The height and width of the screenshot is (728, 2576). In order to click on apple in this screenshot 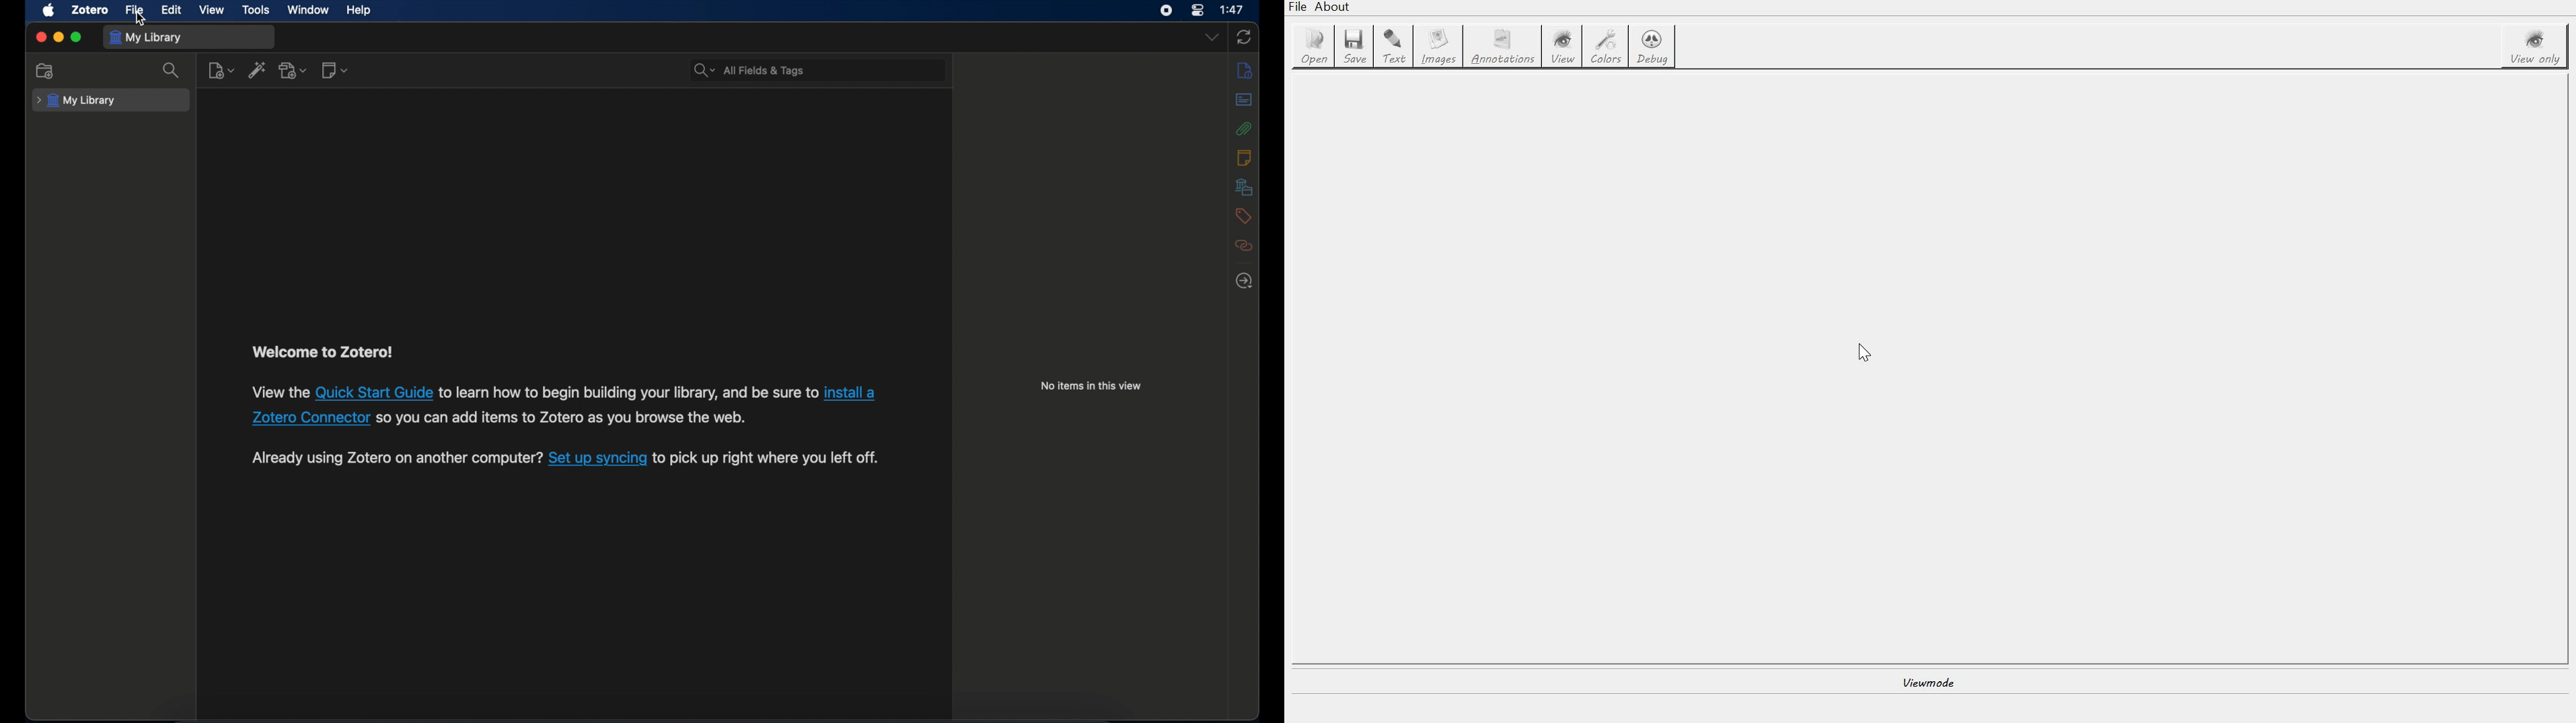, I will do `click(48, 10)`.